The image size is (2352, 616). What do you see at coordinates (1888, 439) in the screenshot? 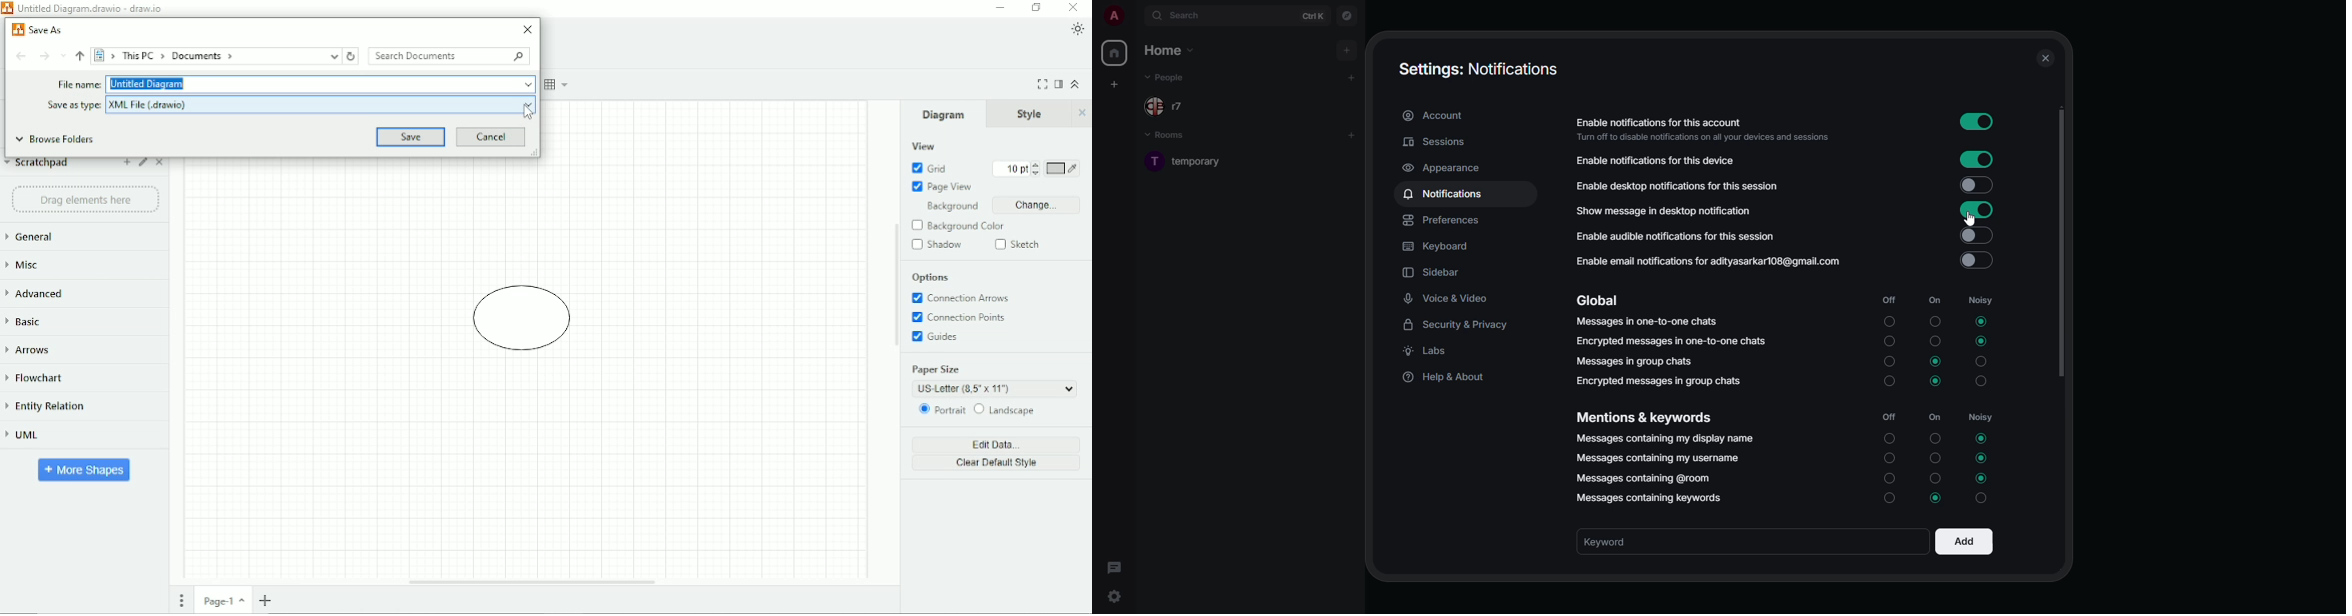
I see `Off Unselected` at bounding box center [1888, 439].